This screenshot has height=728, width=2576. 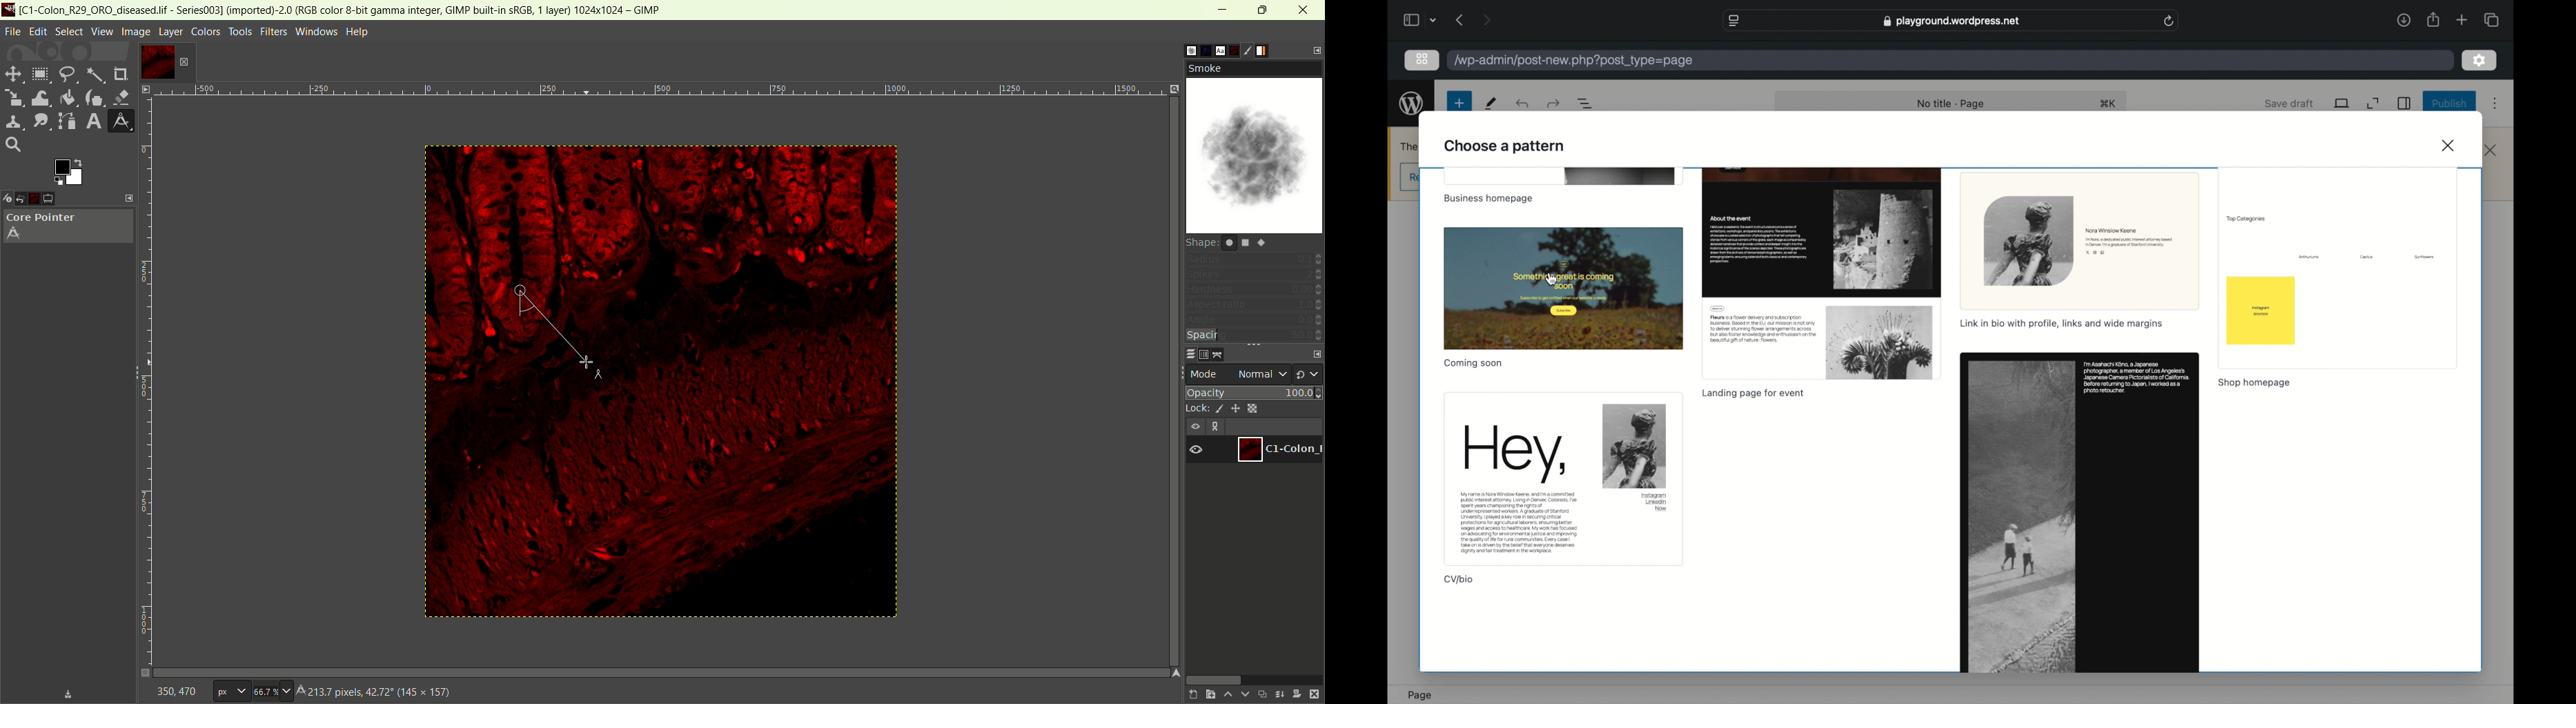 What do you see at coordinates (68, 694) in the screenshot?
I see `save` at bounding box center [68, 694].